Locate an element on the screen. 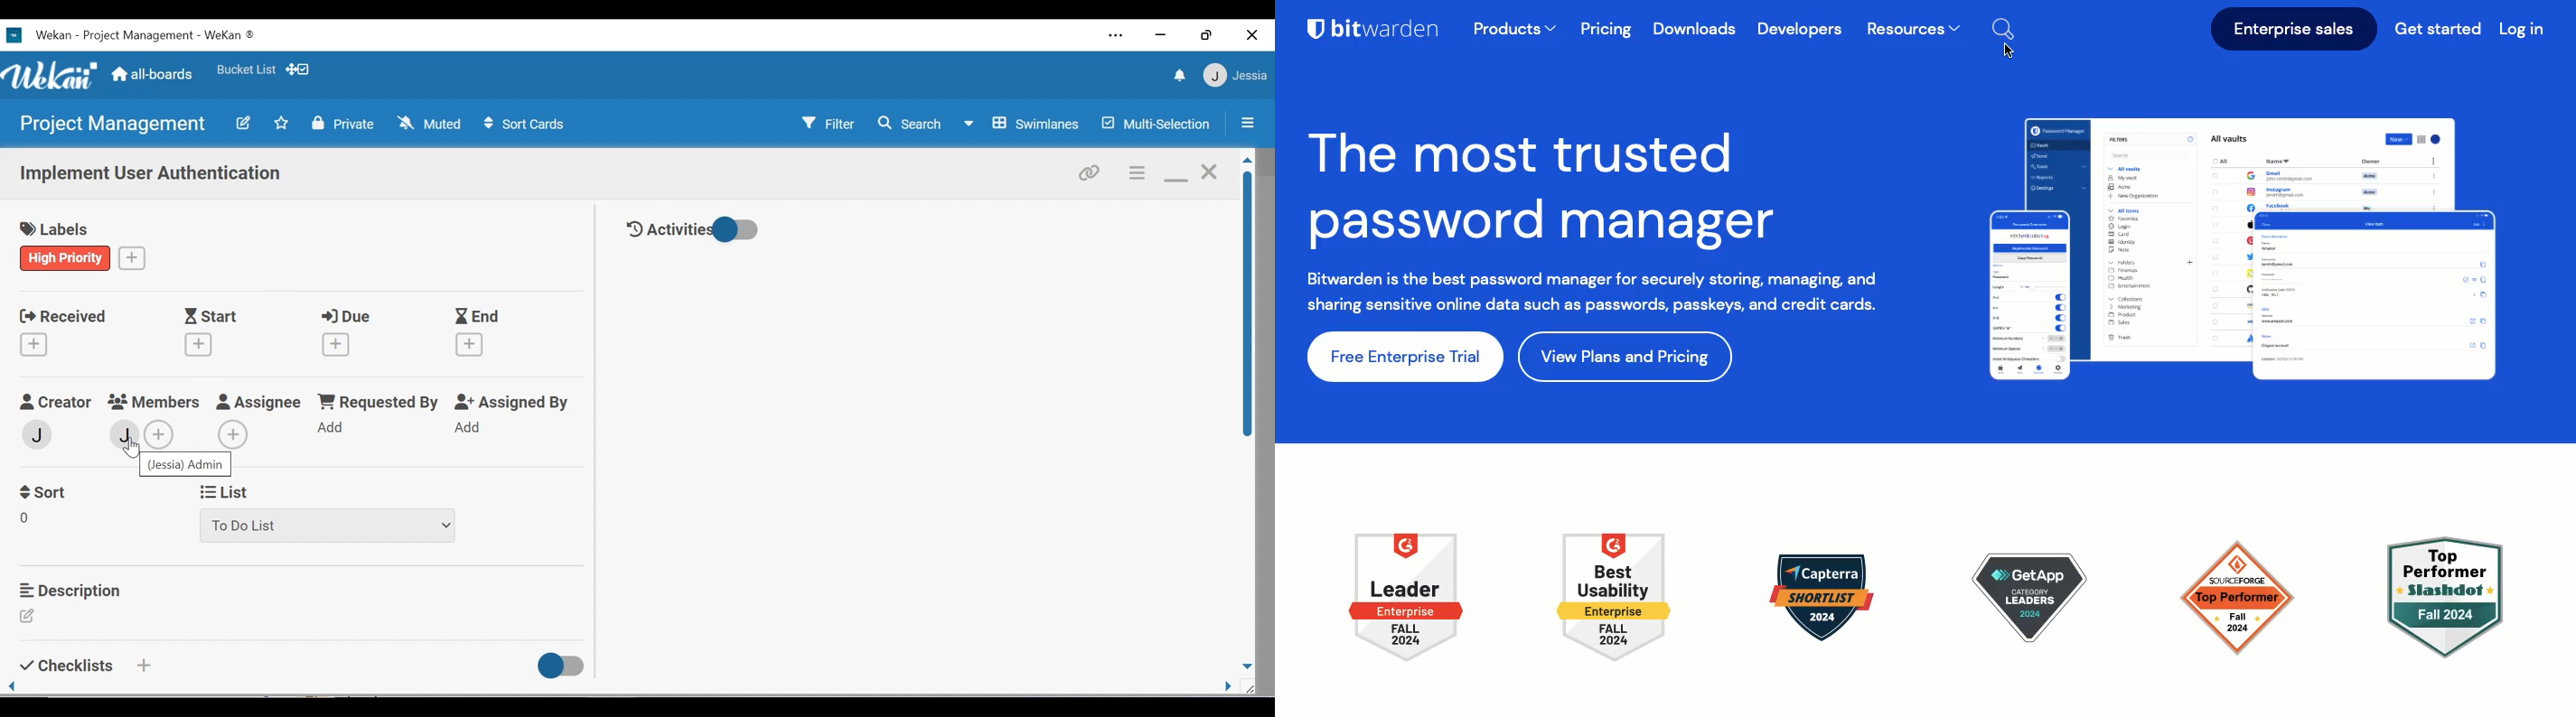  edit is located at coordinates (27, 520).